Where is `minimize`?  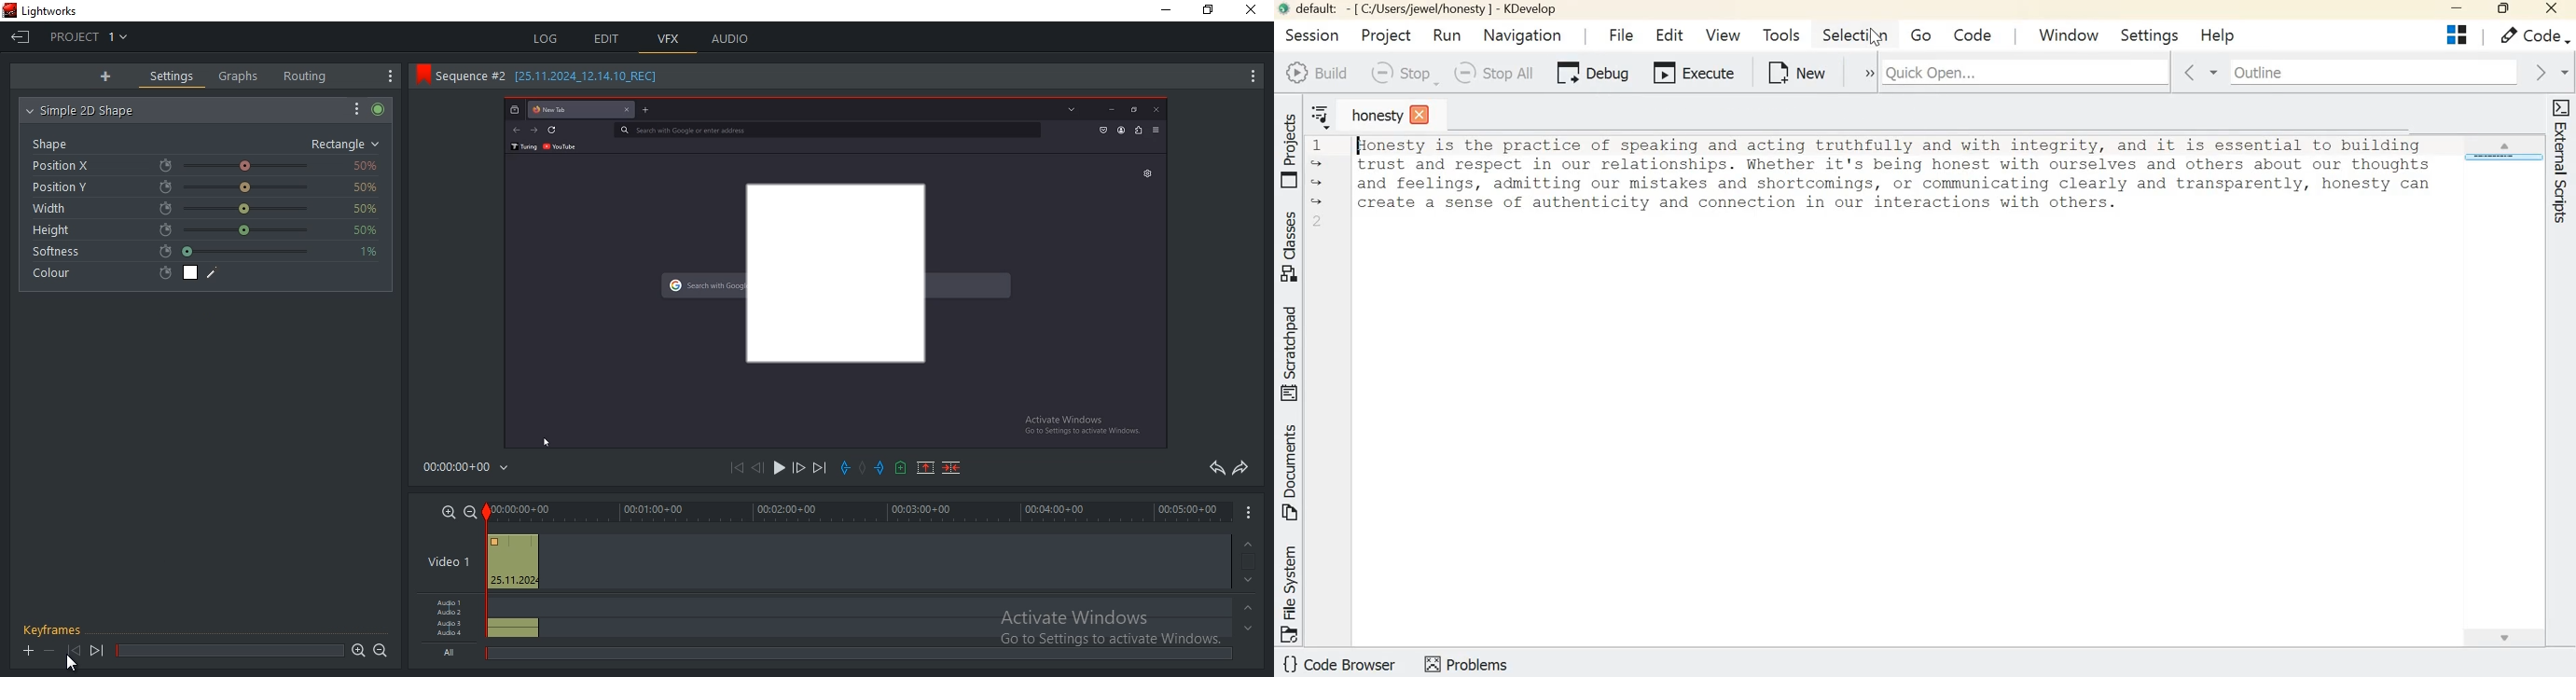
minimize is located at coordinates (1163, 9).